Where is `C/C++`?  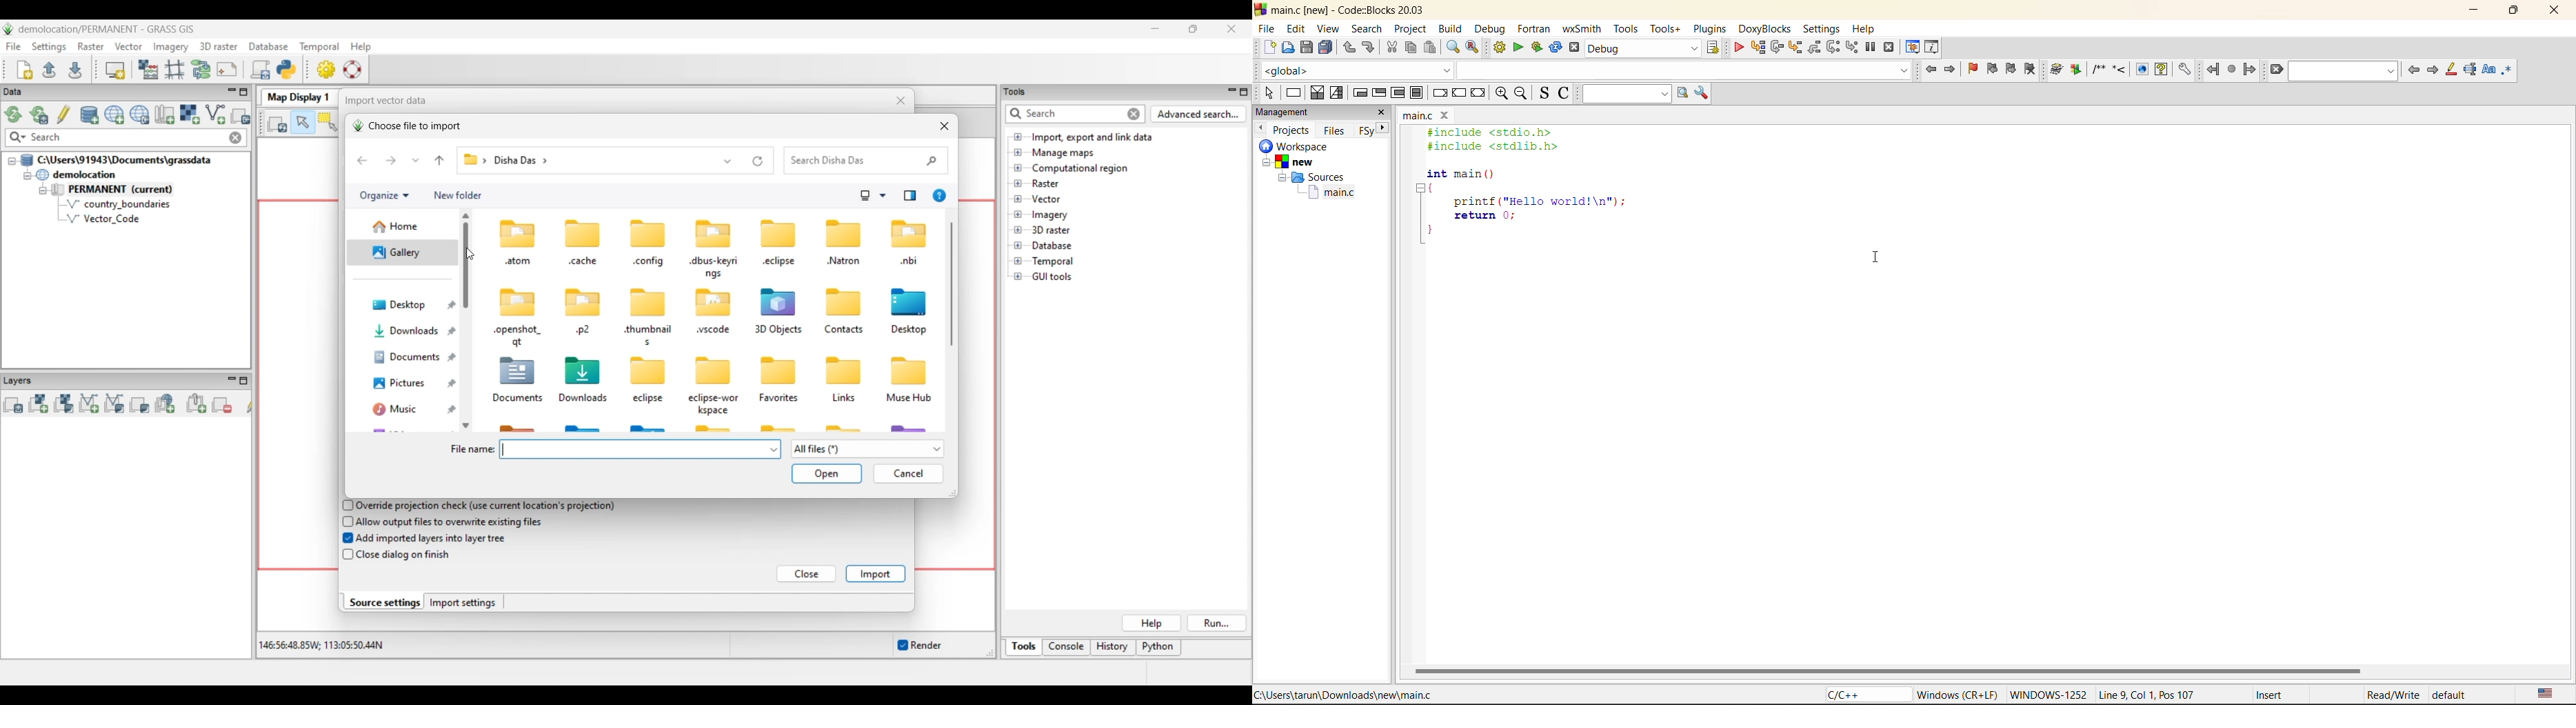
C/C++ is located at coordinates (1861, 695).